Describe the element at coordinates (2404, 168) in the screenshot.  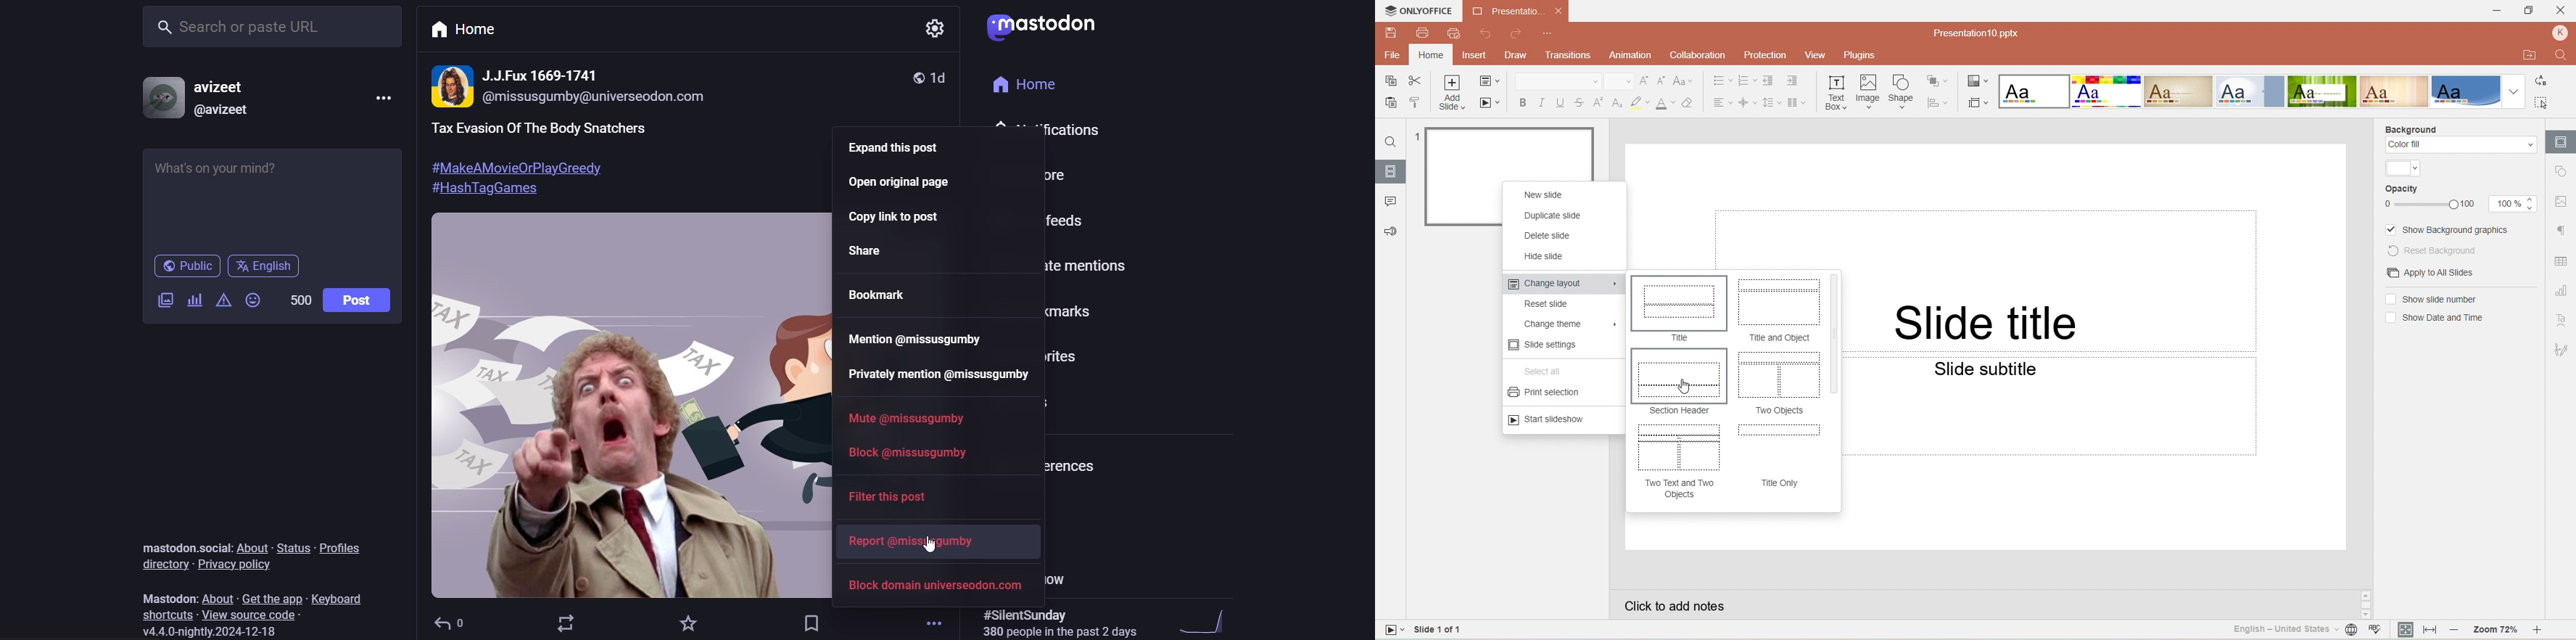
I see `Color theme` at that location.